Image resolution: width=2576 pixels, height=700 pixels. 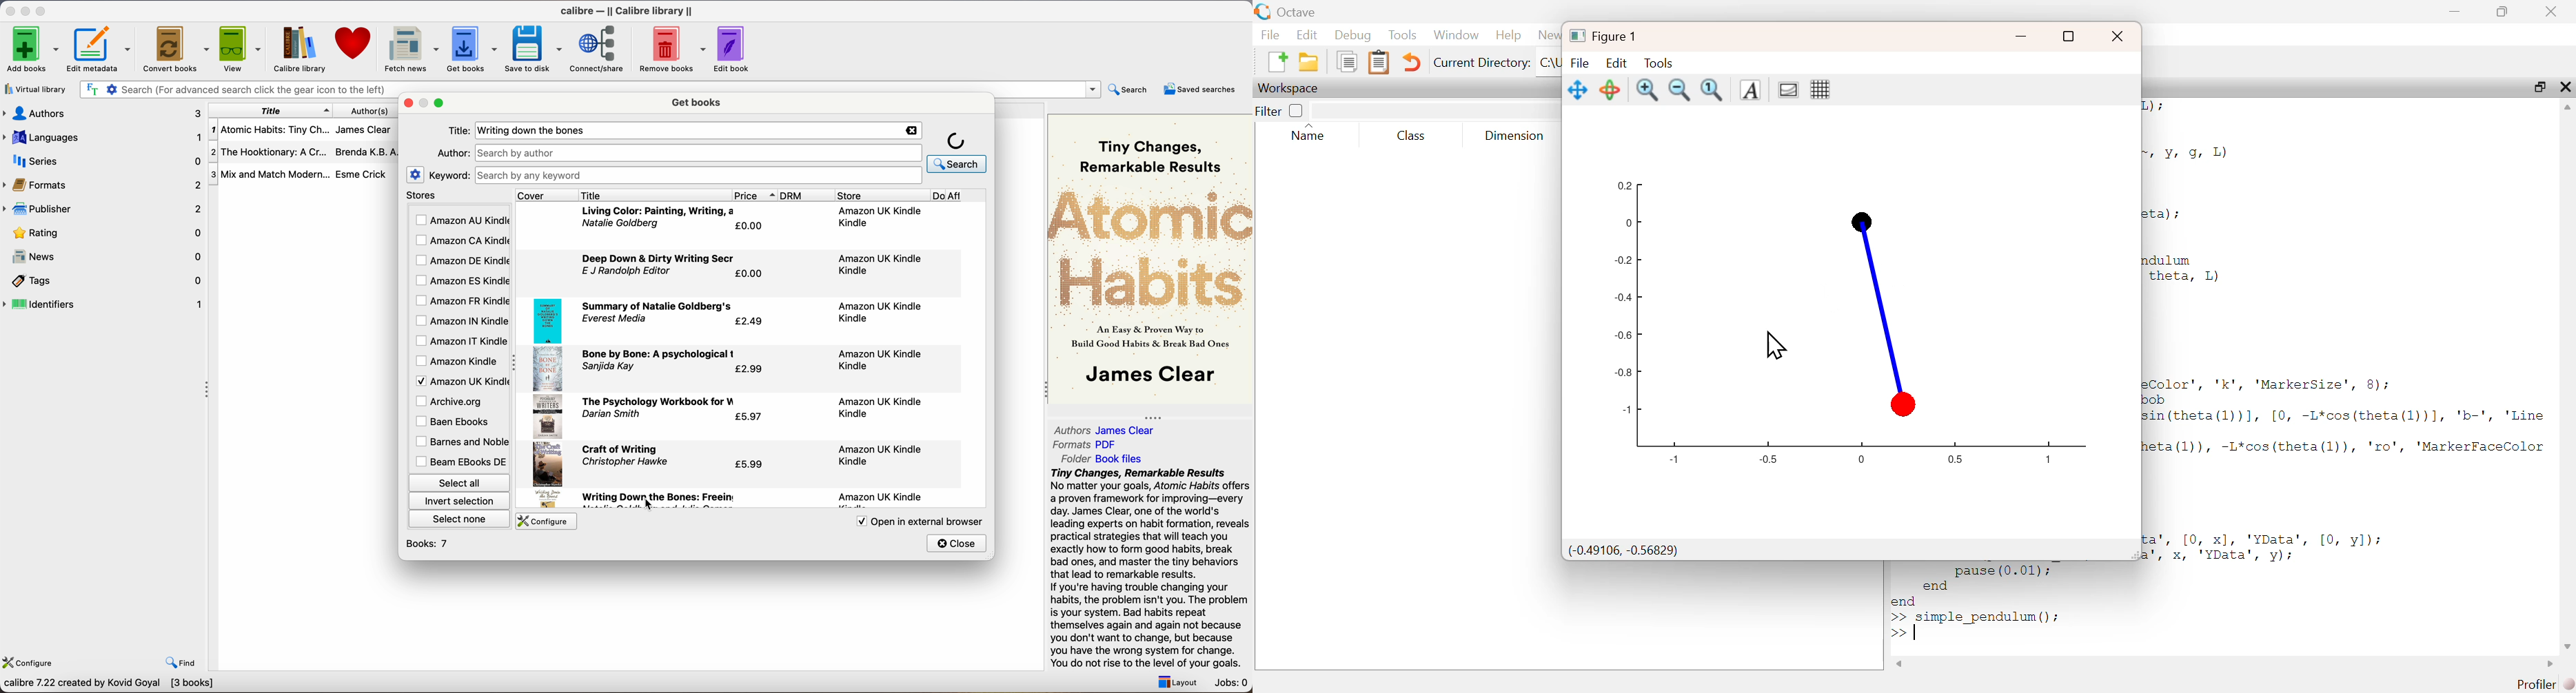 What do you see at coordinates (1306, 34) in the screenshot?
I see `Edit` at bounding box center [1306, 34].